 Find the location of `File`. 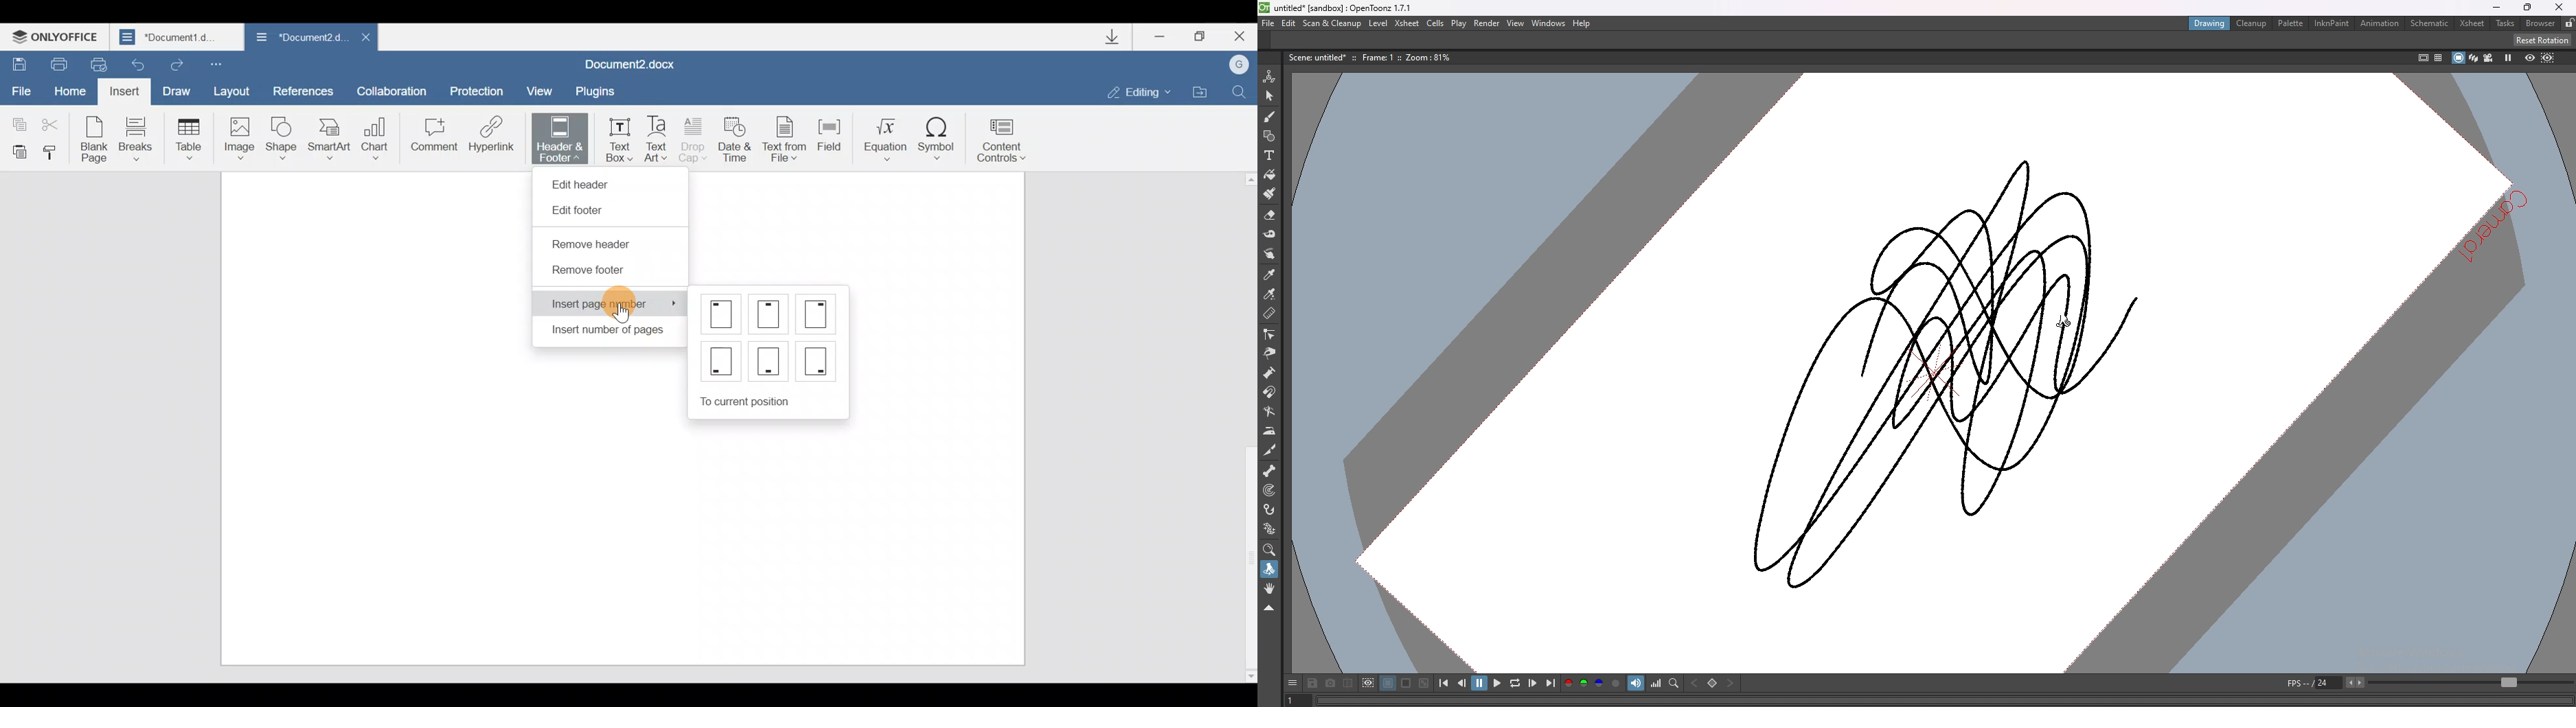

File is located at coordinates (22, 92).